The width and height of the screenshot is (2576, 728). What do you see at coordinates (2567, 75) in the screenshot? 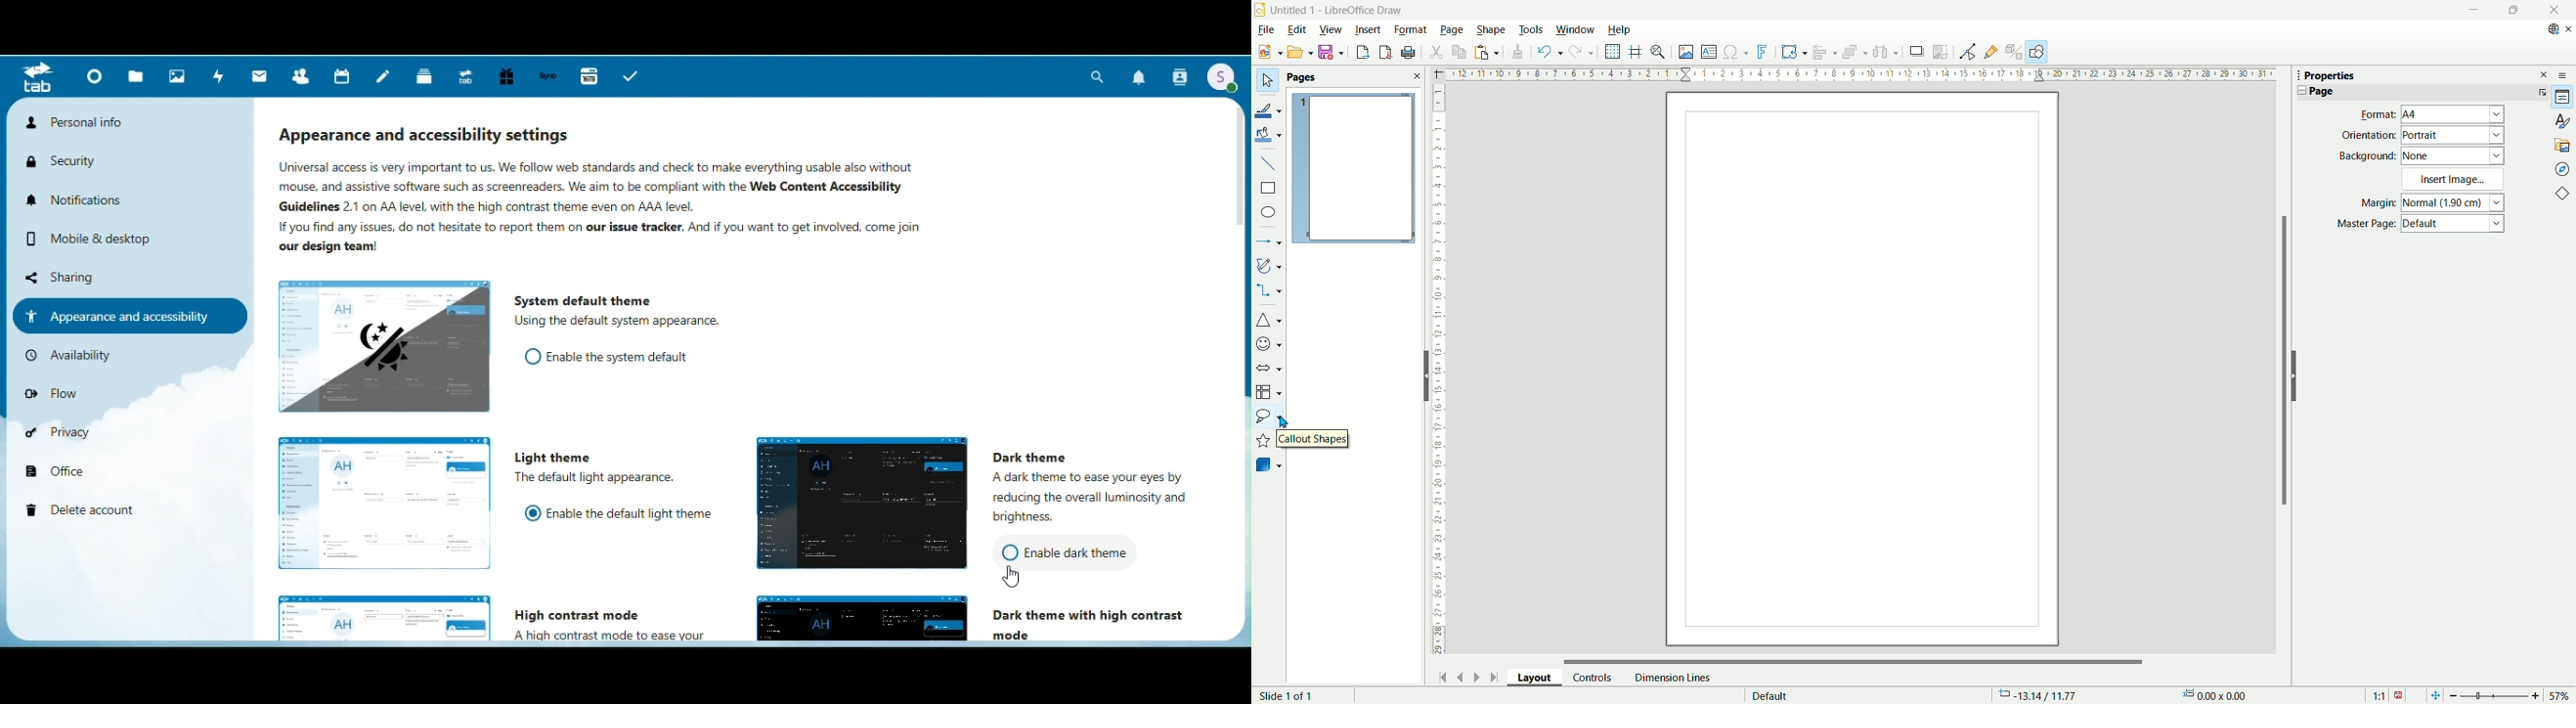
I see `Sidebar settings` at bounding box center [2567, 75].